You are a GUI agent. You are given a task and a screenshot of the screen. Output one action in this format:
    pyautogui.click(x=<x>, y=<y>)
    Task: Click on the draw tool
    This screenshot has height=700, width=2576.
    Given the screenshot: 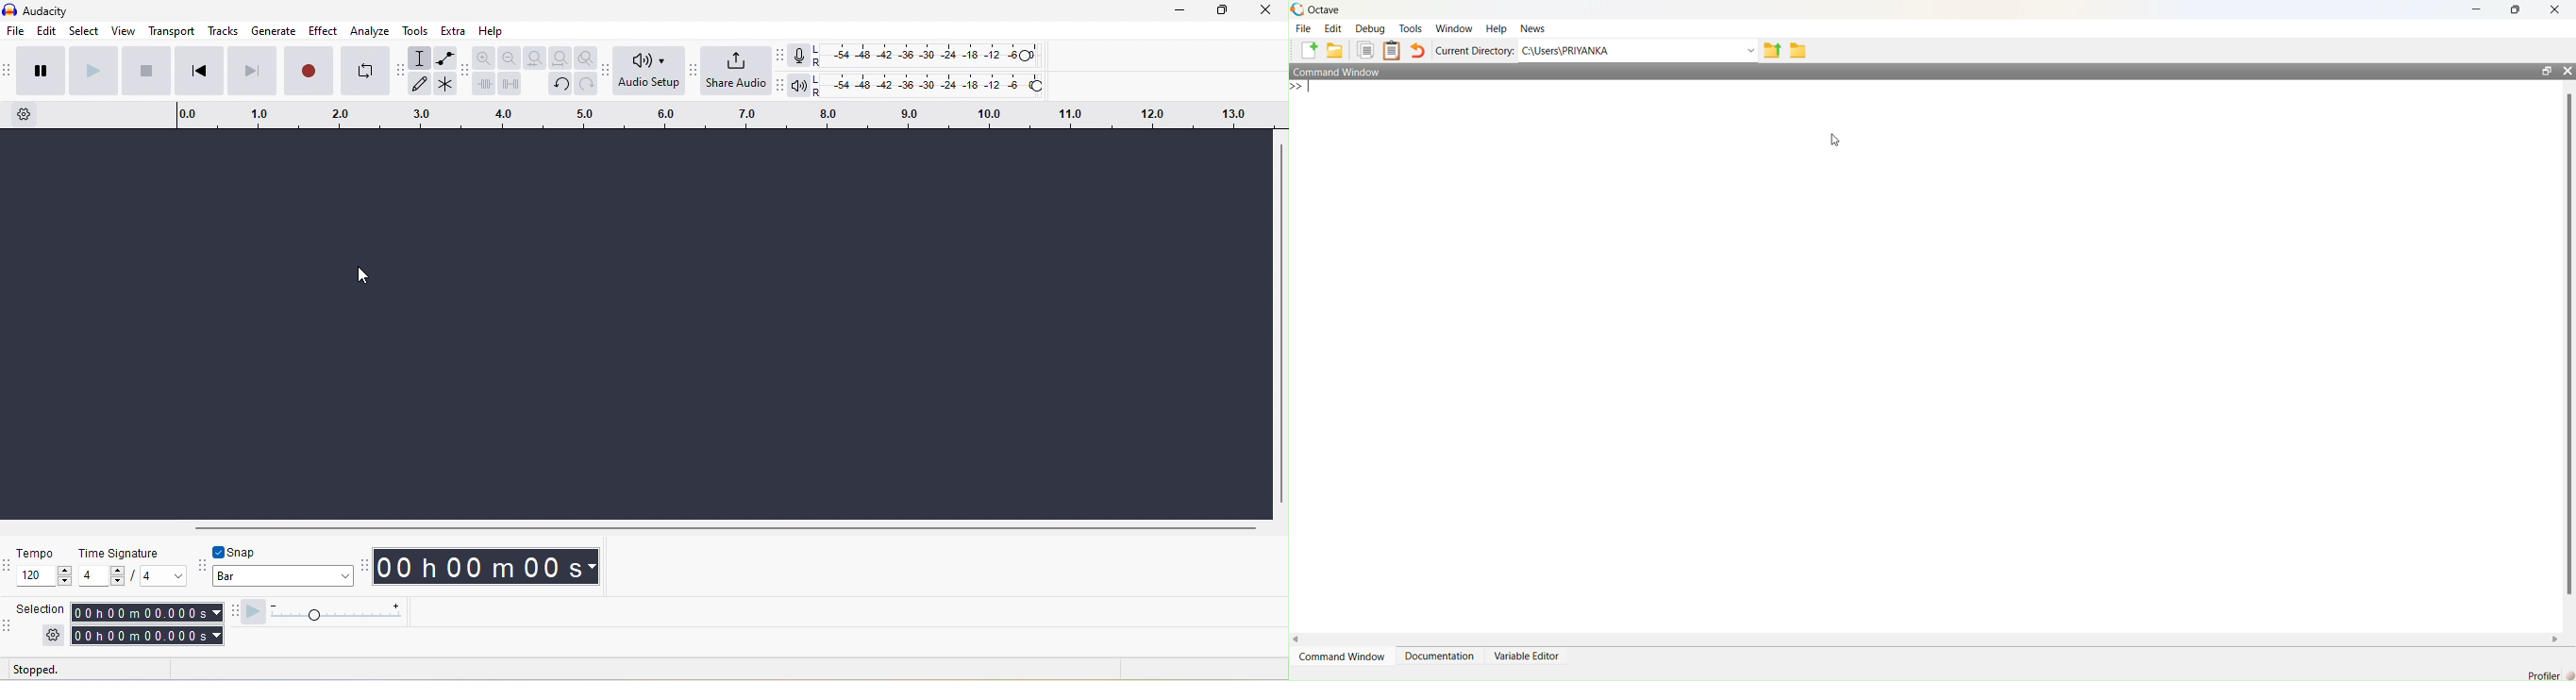 What is the action you would take?
    pyautogui.click(x=419, y=83)
    